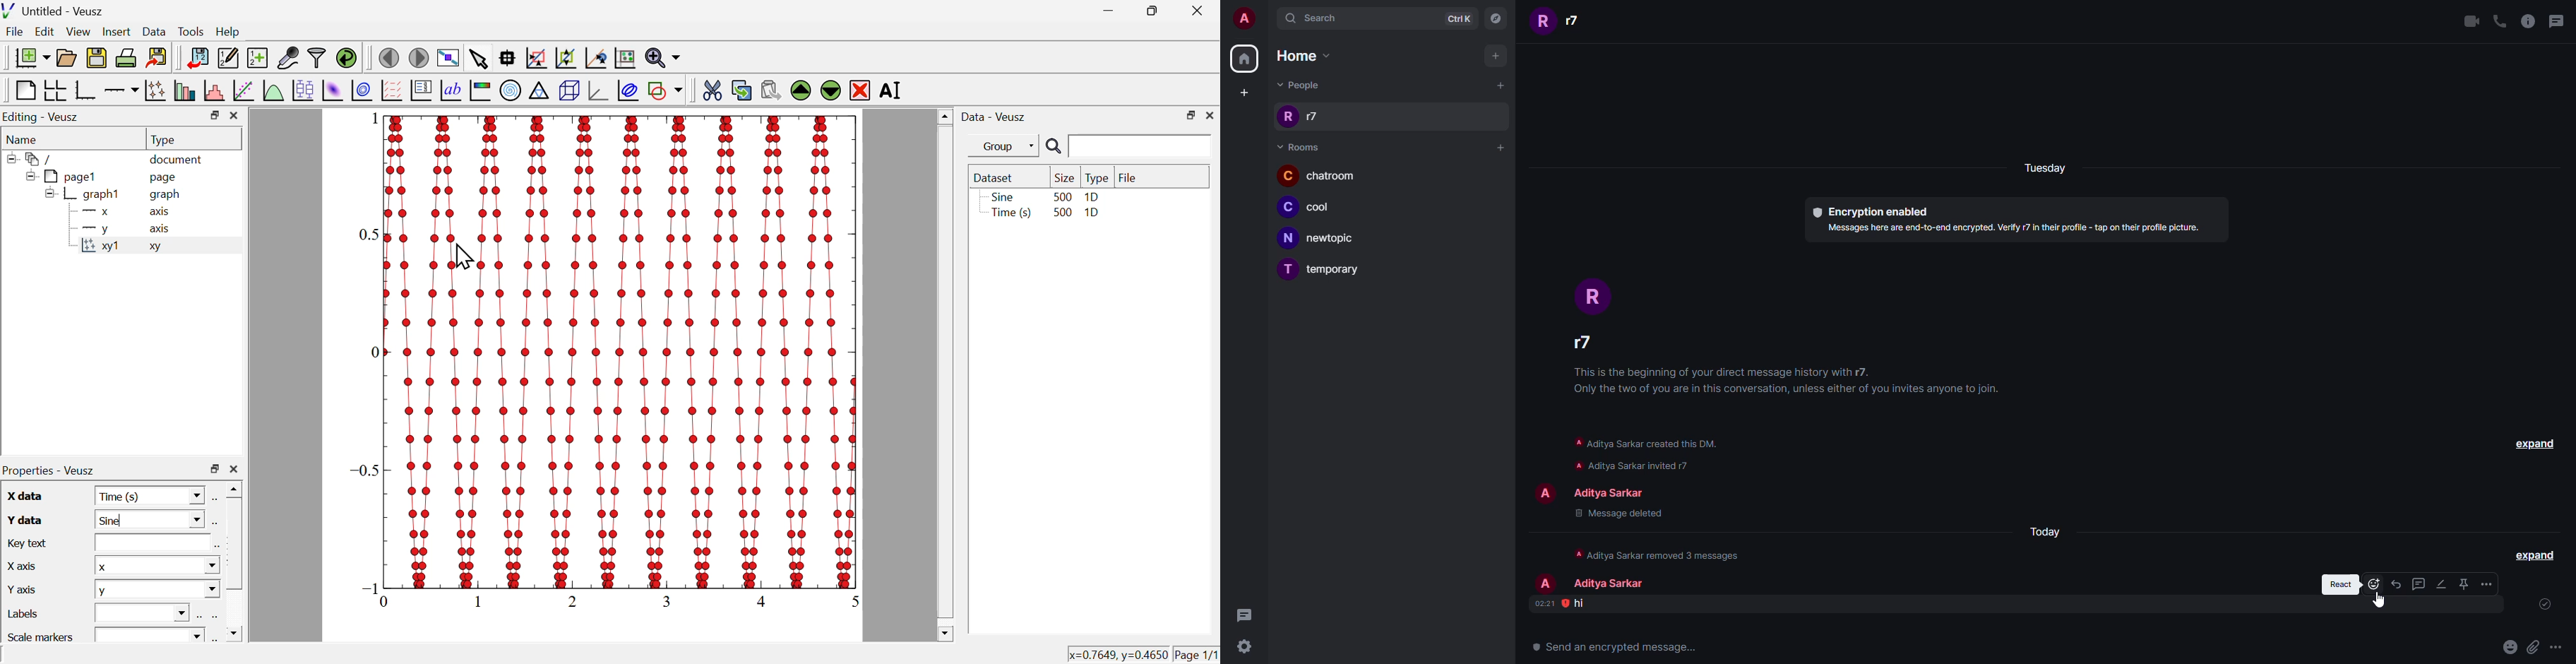  Describe the element at coordinates (2342, 584) in the screenshot. I see `react` at that location.